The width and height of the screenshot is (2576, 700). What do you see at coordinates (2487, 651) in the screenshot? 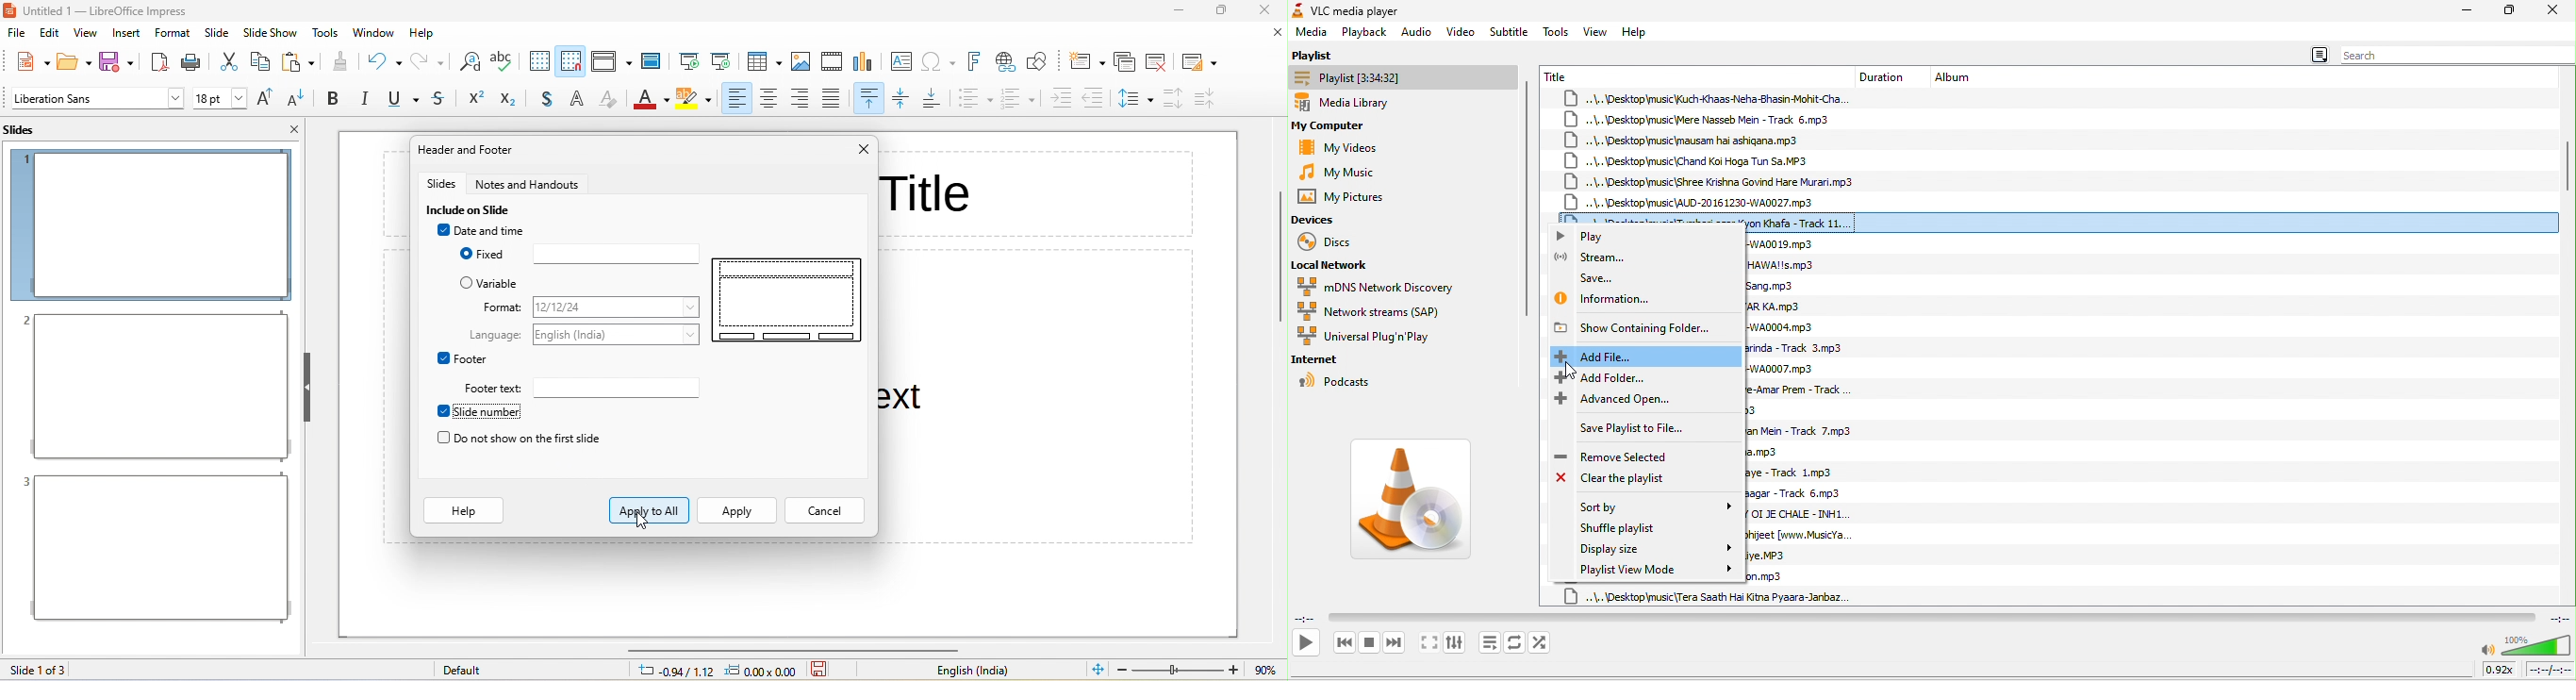
I see `mute/unmute` at bounding box center [2487, 651].